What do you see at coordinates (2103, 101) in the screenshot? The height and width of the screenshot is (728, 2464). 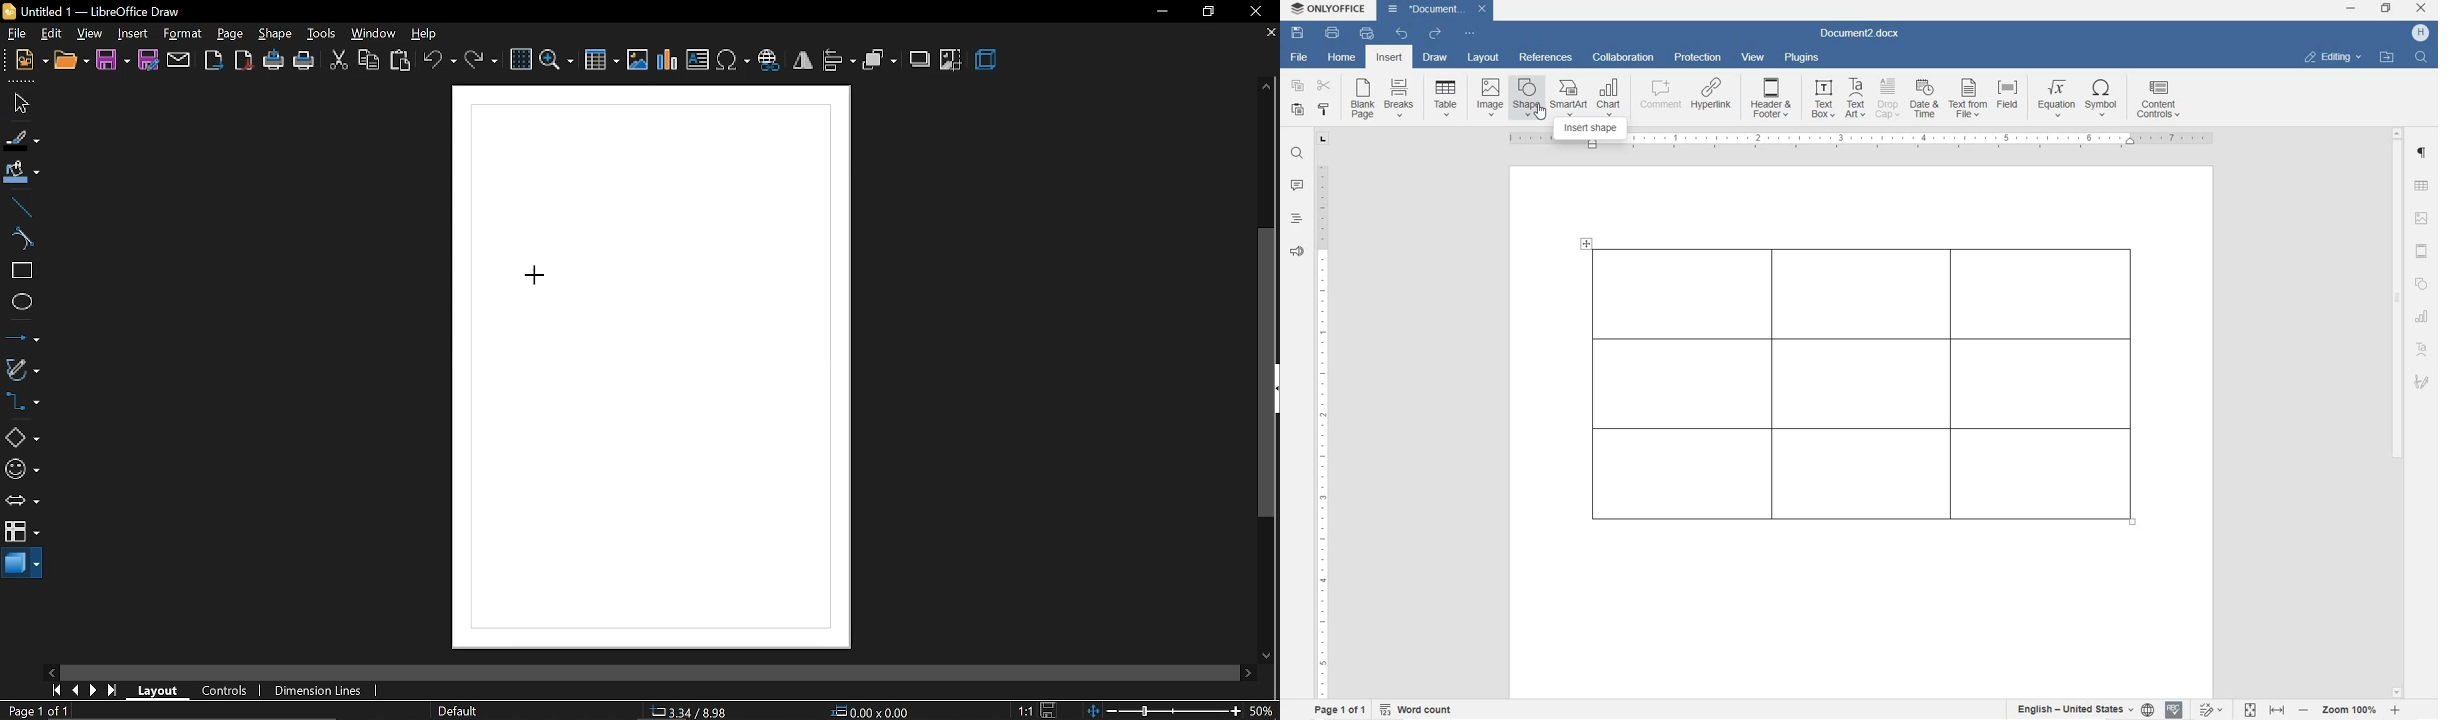 I see `SYMBOL` at bounding box center [2103, 101].